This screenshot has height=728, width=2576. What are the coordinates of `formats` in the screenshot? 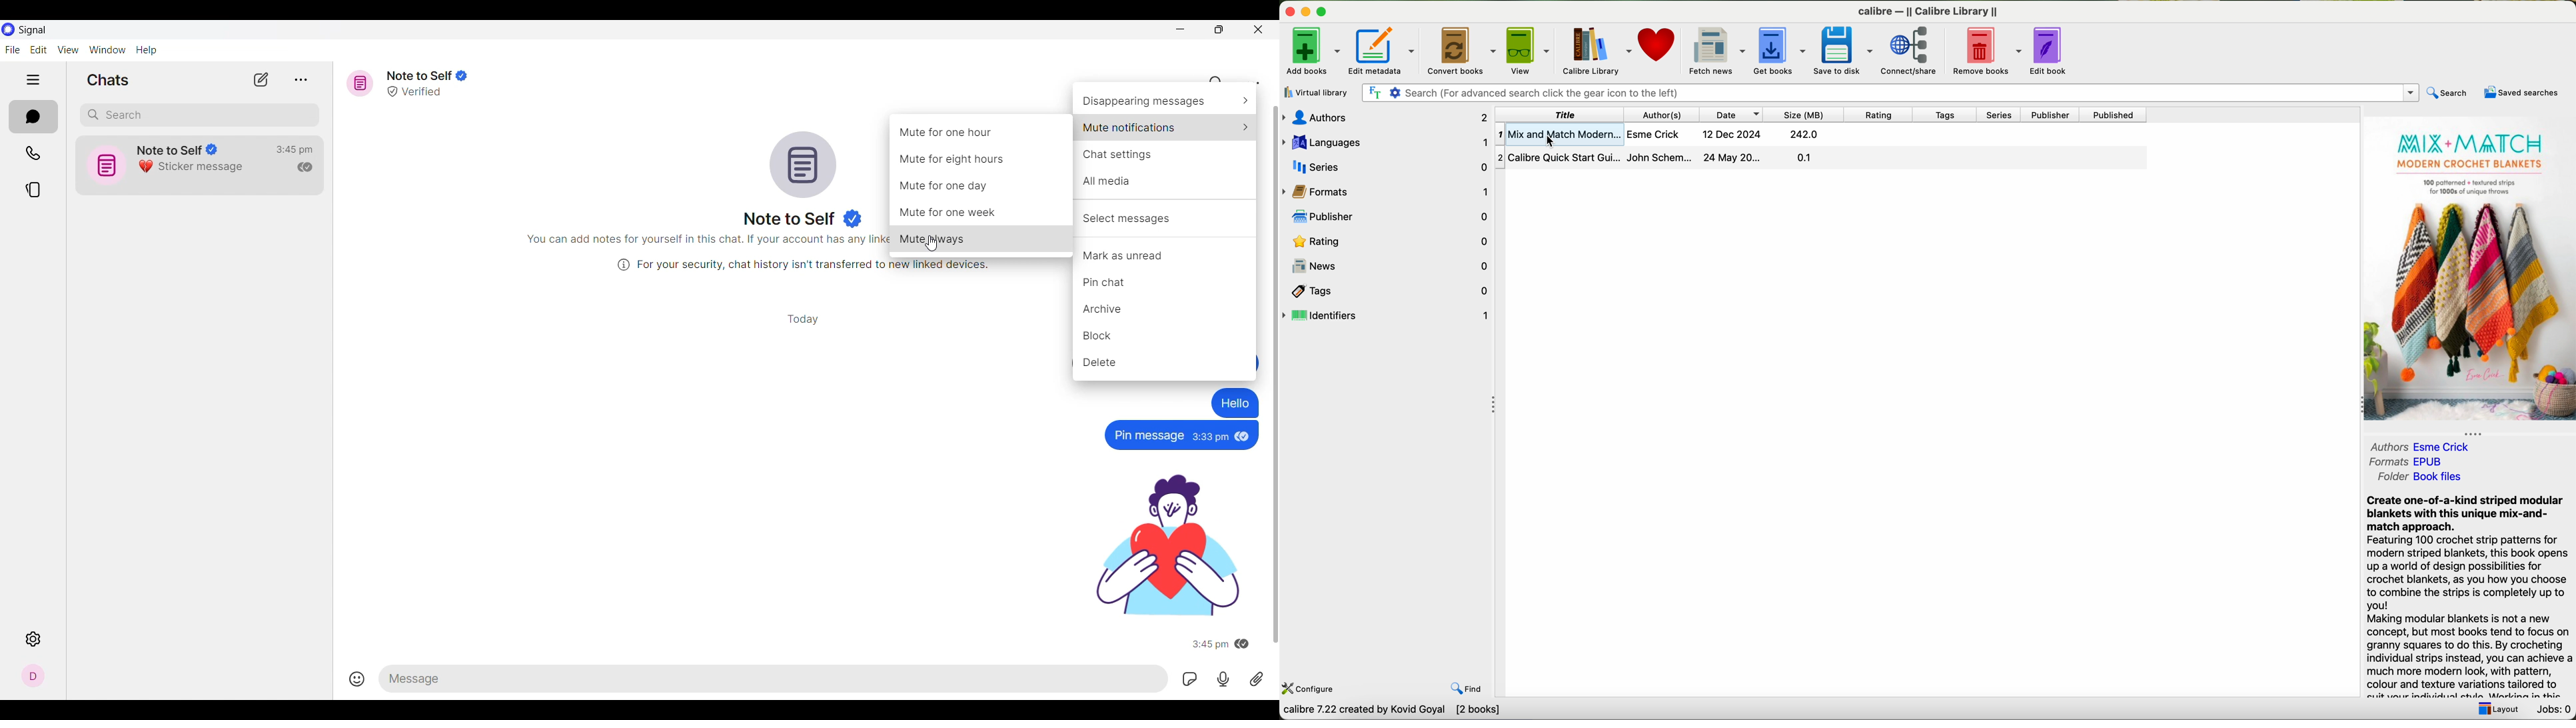 It's located at (2408, 462).